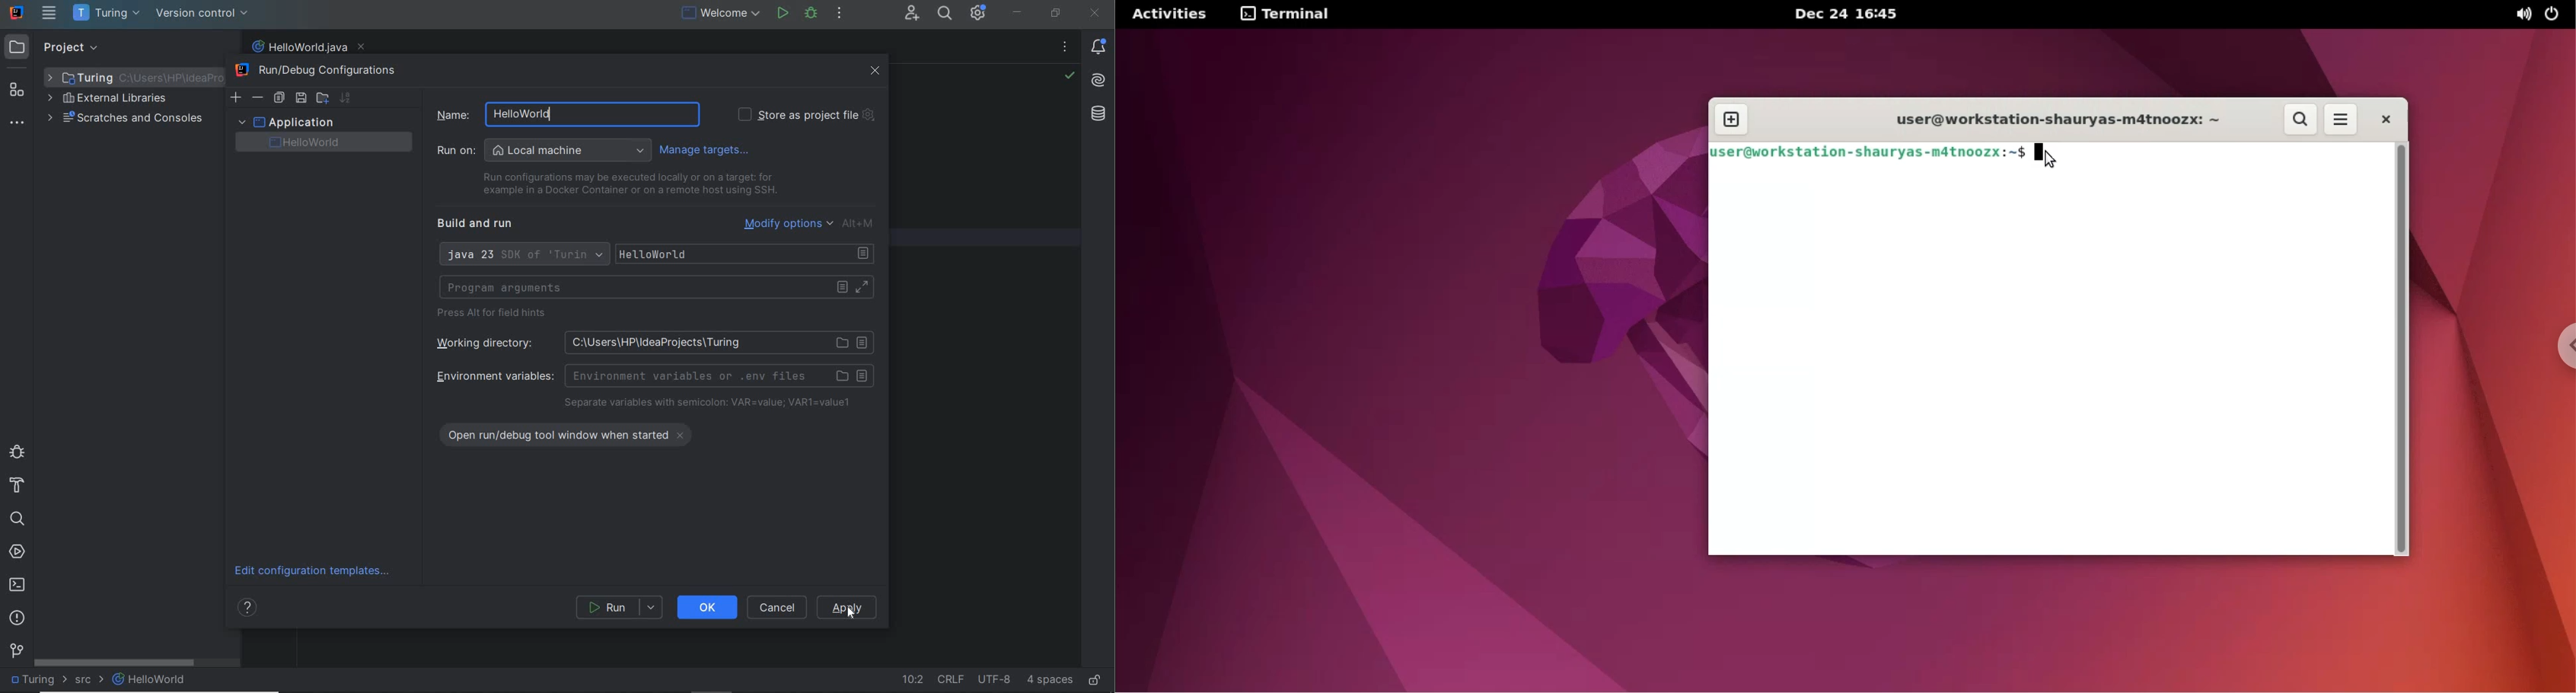 Image resolution: width=2576 pixels, height=700 pixels. Describe the element at coordinates (17, 451) in the screenshot. I see `debug` at that location.